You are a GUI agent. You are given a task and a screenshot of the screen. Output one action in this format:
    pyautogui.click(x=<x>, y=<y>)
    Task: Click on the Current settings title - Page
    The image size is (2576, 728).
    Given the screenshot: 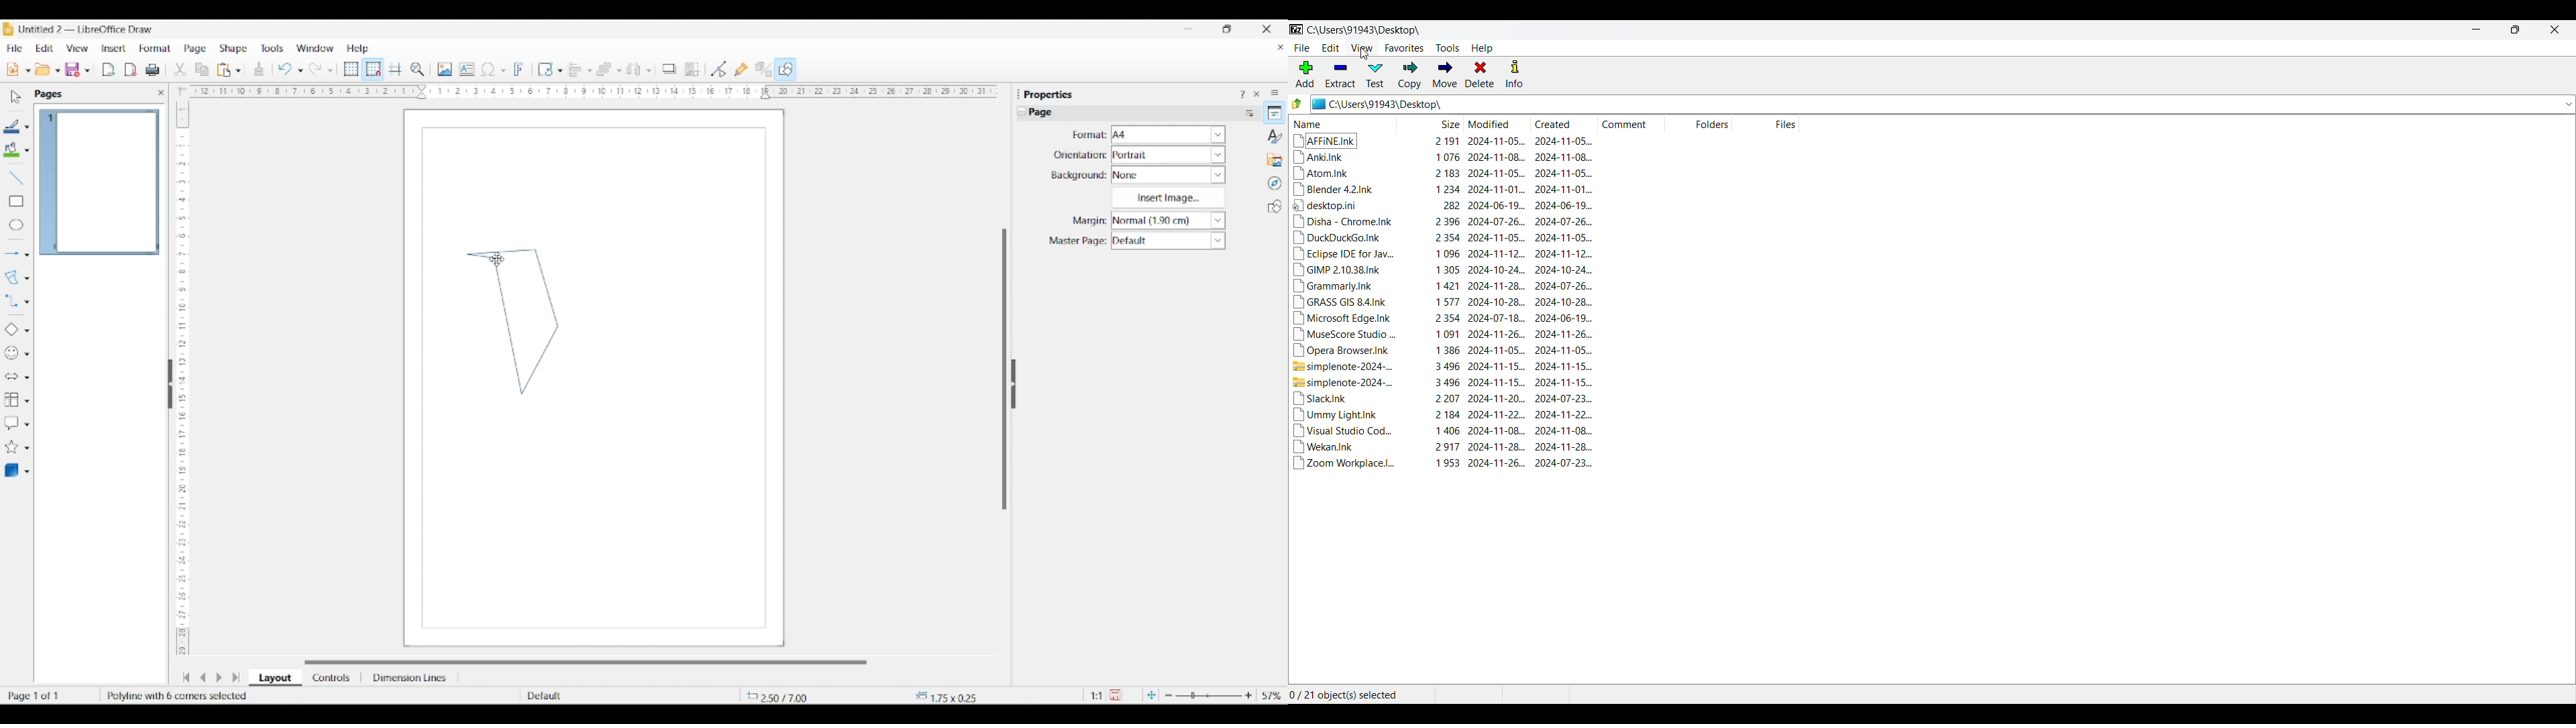 What is the action you would take?
    pyautogui.click(x=1046, y=114)
    